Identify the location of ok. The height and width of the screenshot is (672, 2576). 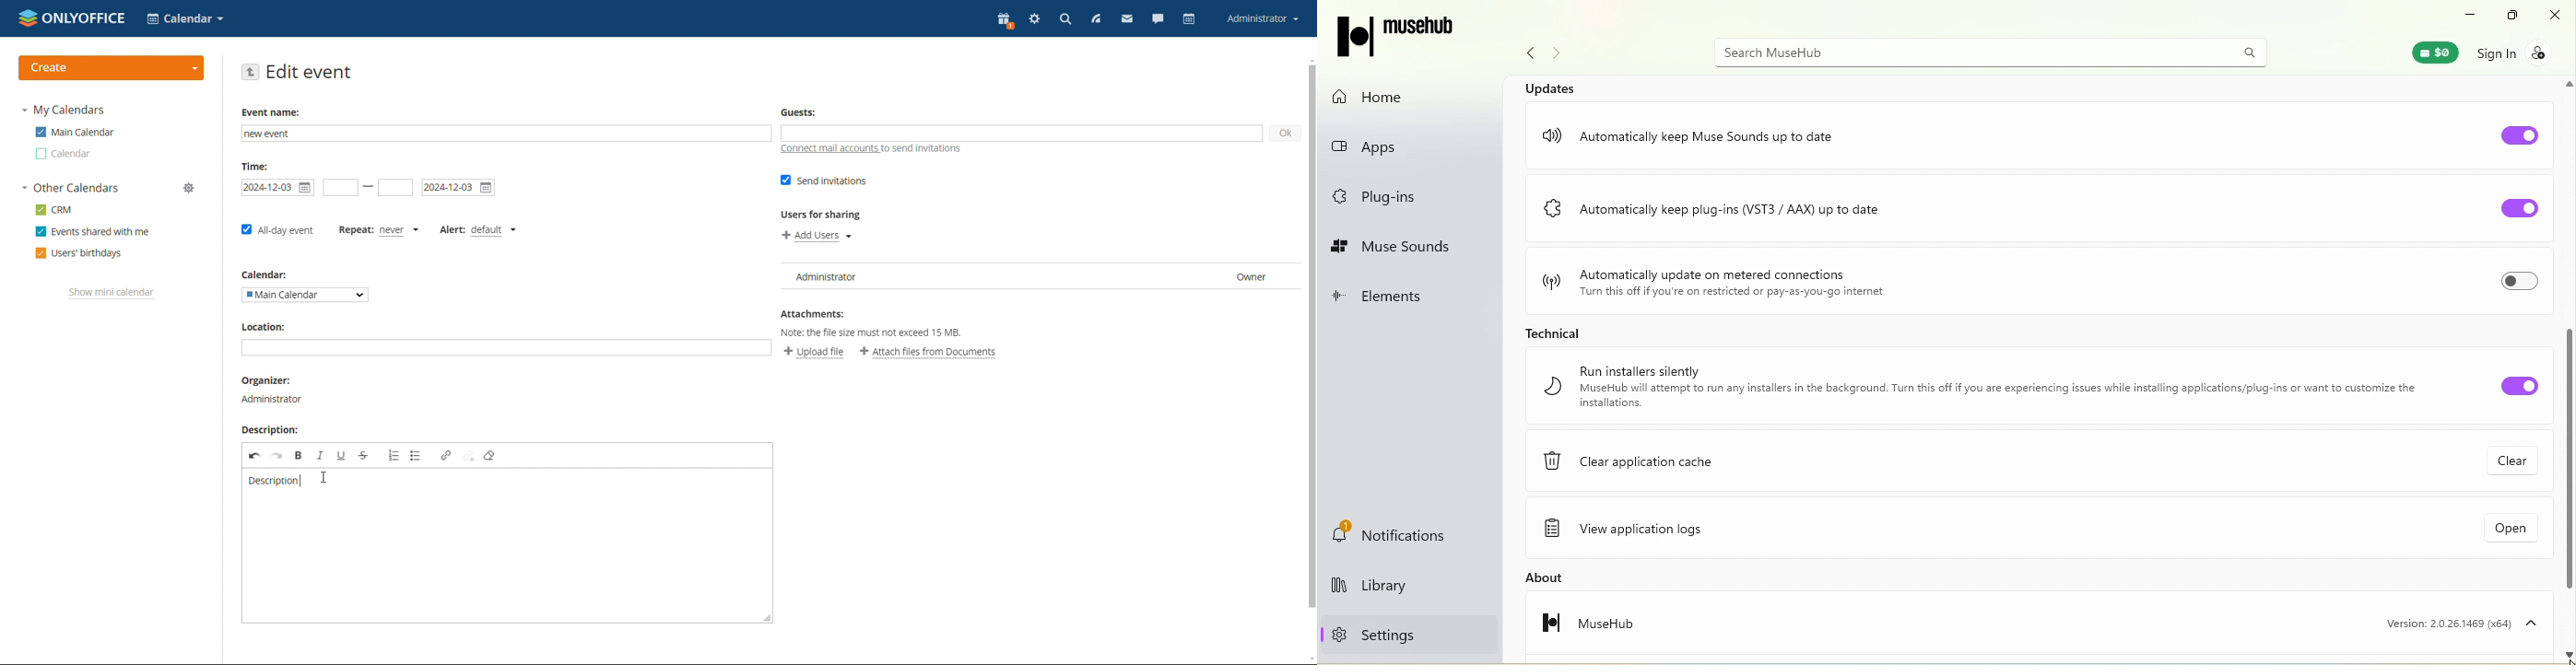
(1285, 134).